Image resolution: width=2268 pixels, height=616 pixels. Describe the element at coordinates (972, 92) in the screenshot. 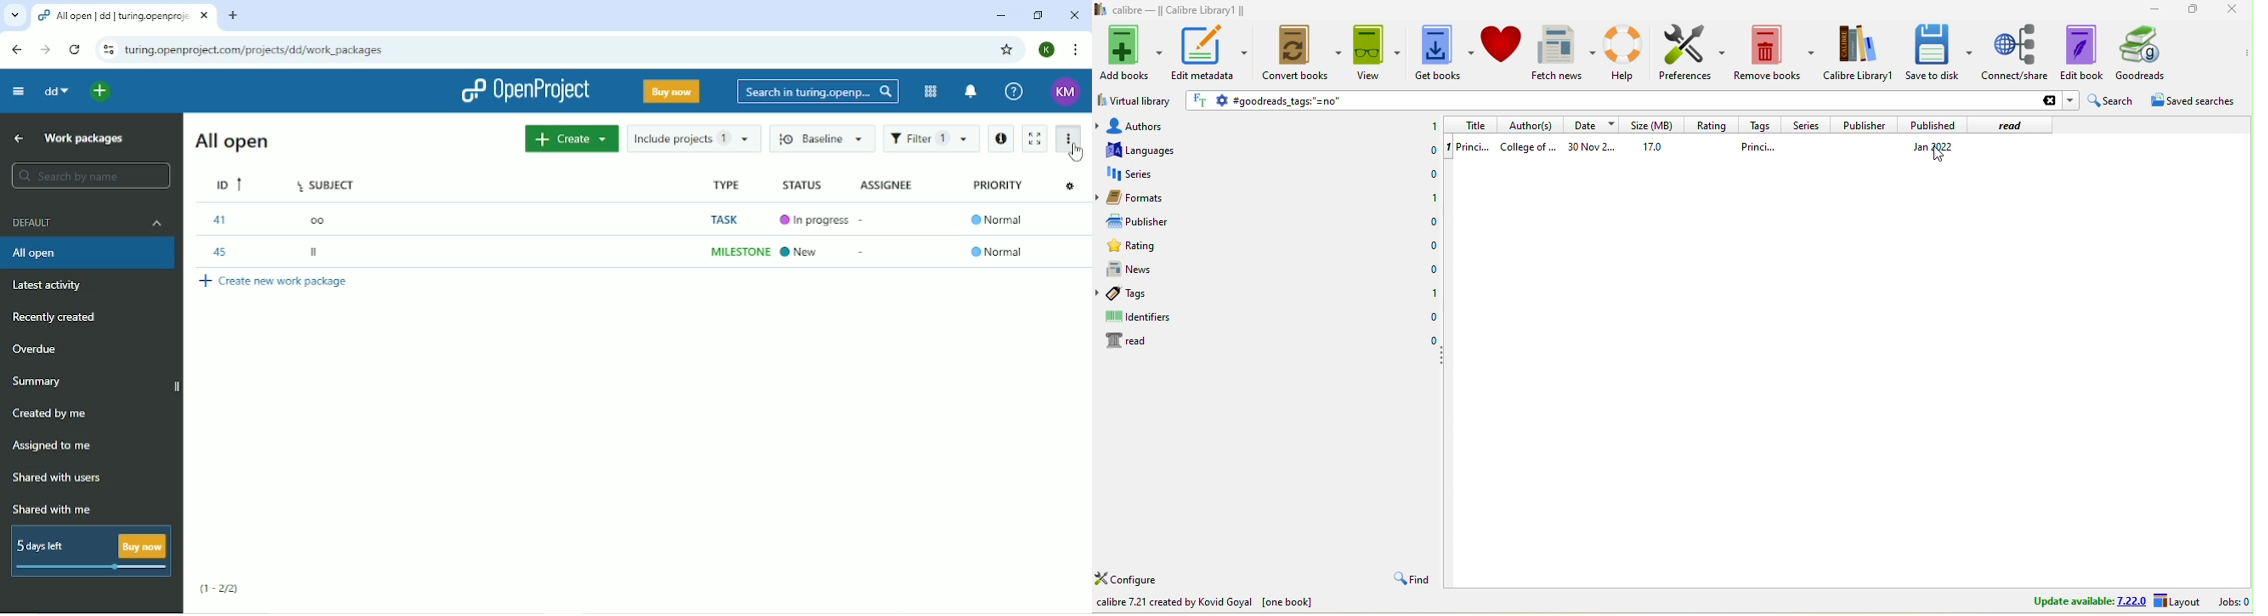

I see `notification` at that location.